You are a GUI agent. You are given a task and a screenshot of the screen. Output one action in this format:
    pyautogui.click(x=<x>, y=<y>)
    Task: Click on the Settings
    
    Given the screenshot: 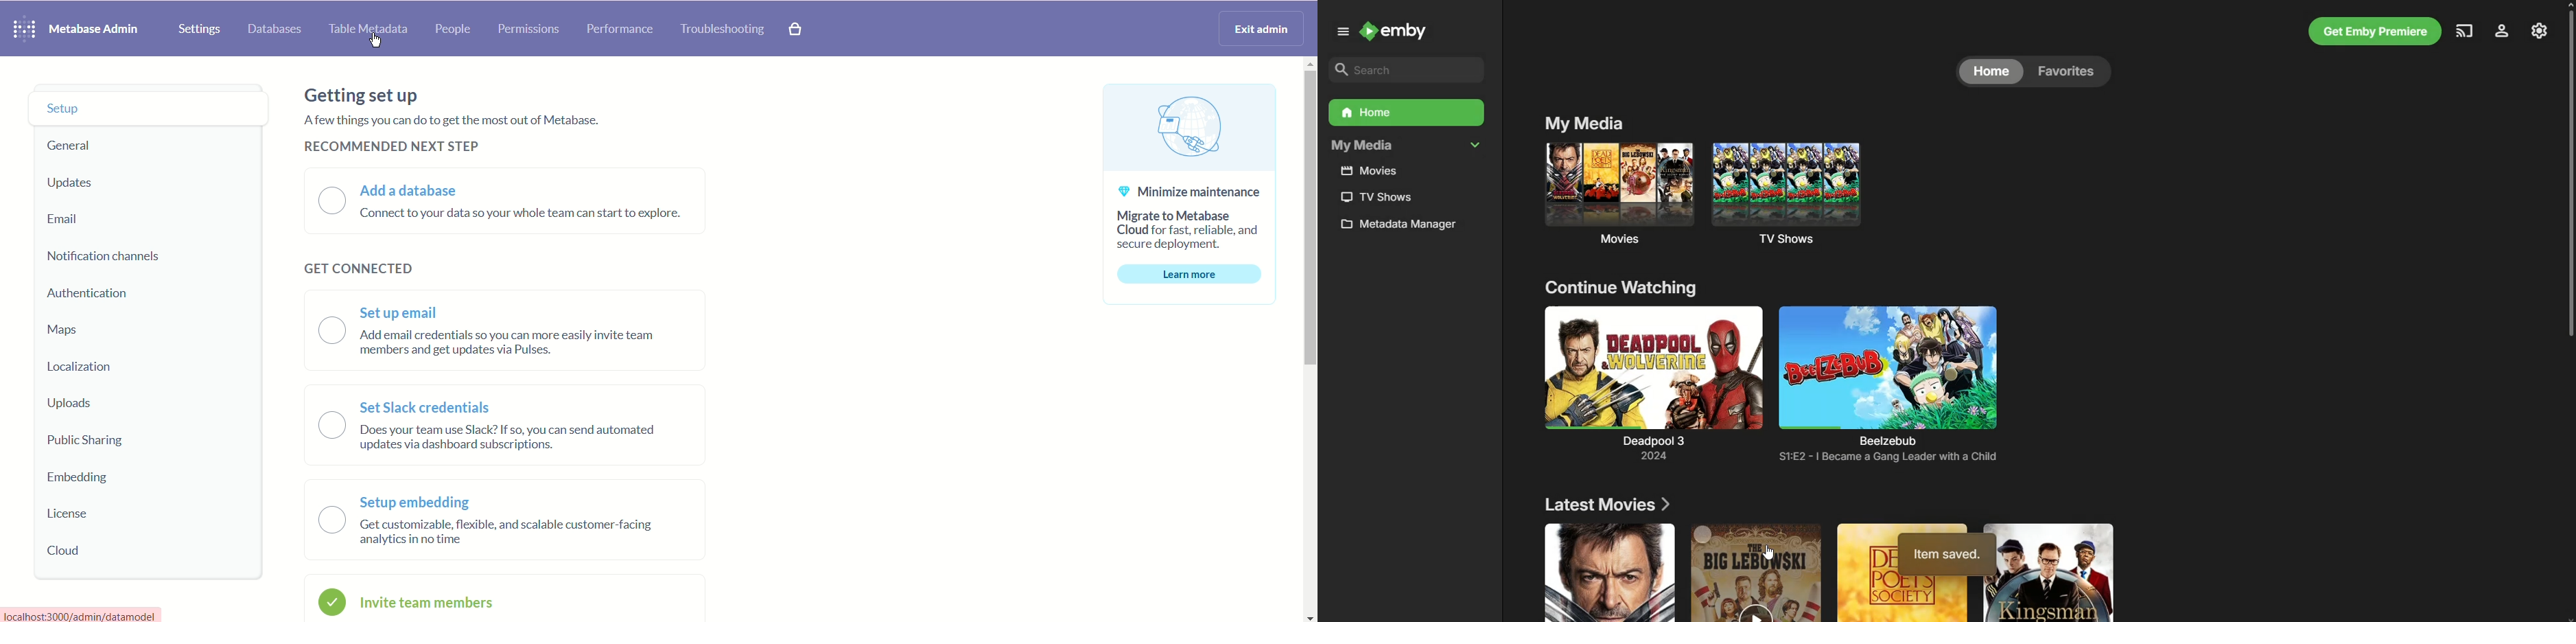 What is the action you would take?
    pyautogui.click(x=196, y=26)
    